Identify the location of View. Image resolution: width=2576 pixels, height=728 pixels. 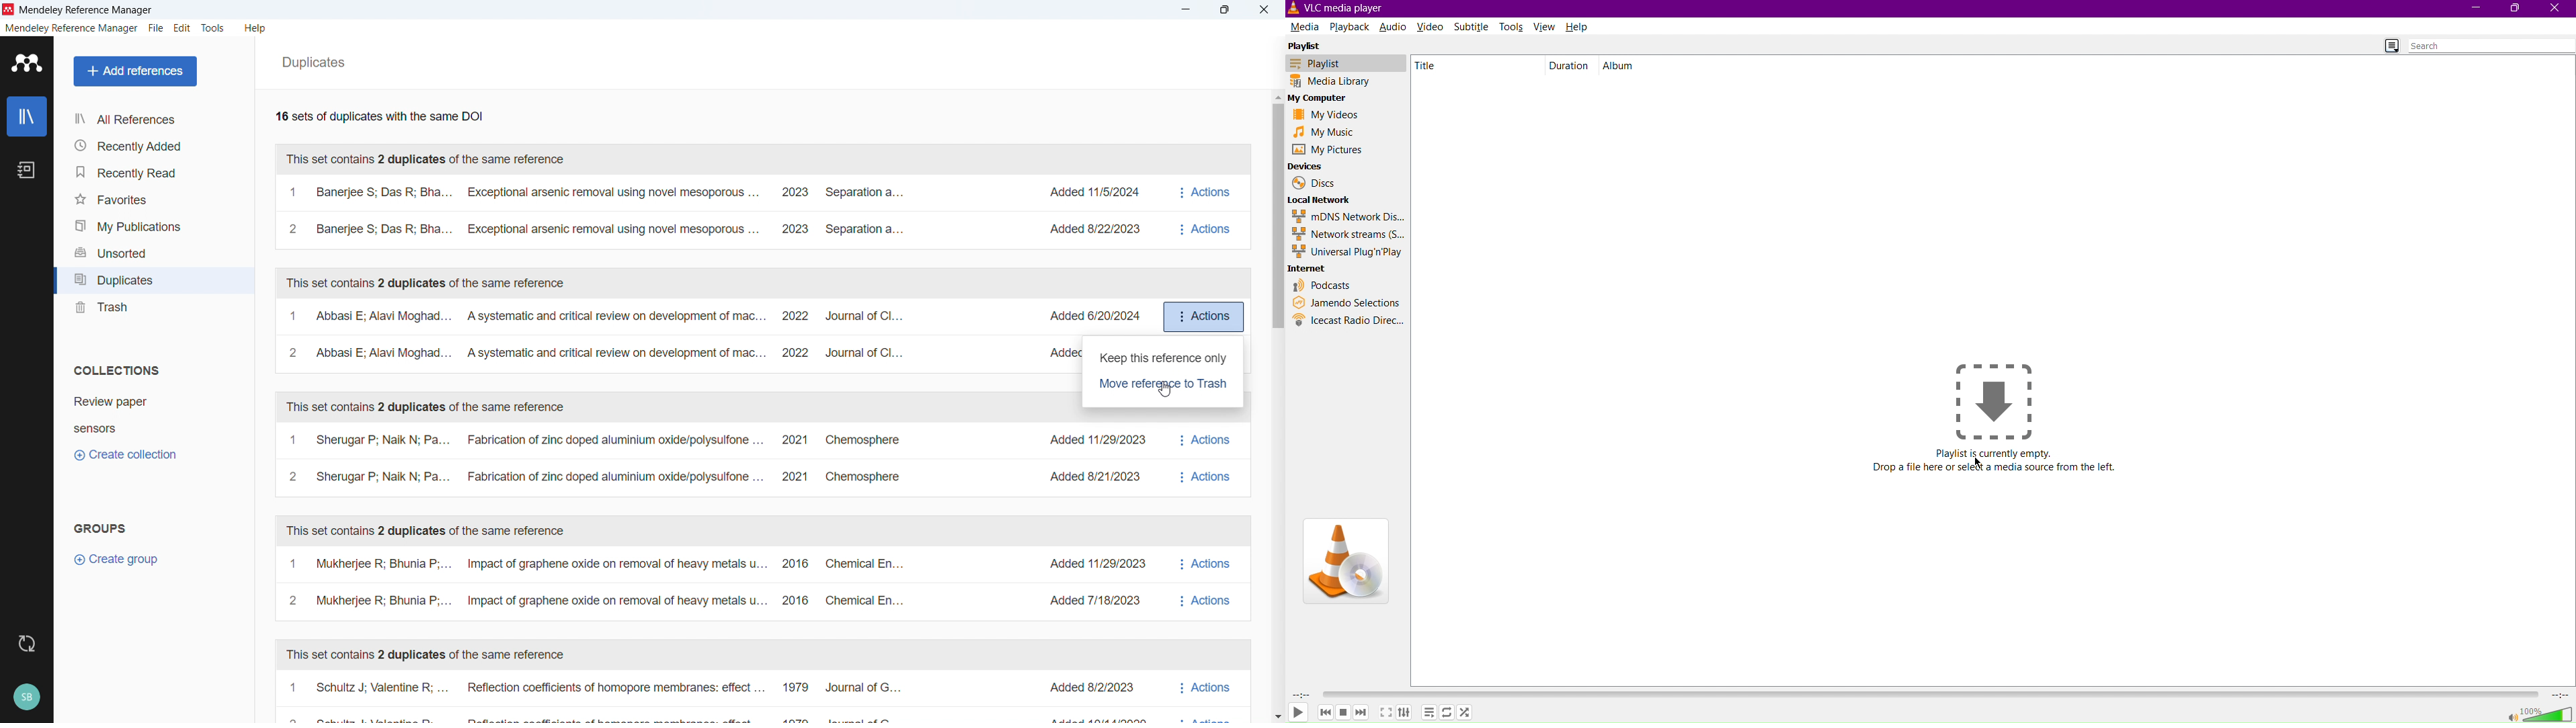
(1545, 26).